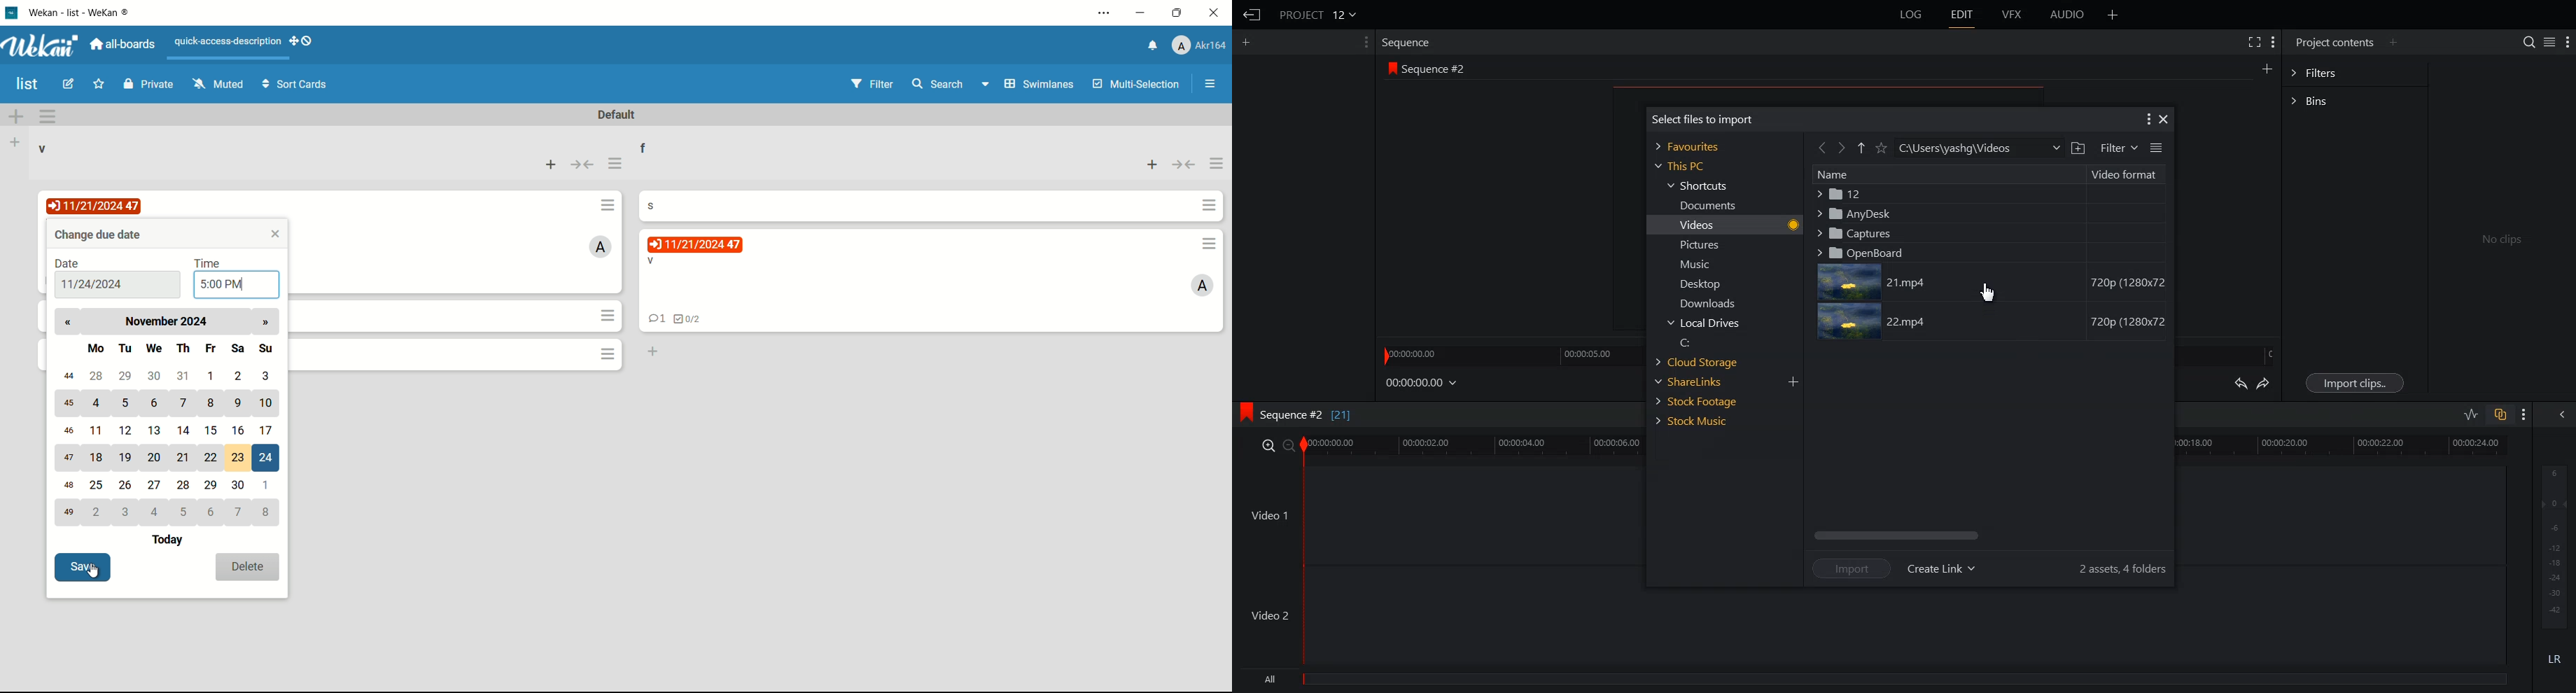 The height and width of the screenshot is (700, 2576). What do you see at coordinates (1202, 286) in the screenshot?
I see `admin` at bounding box center [1202, 286].